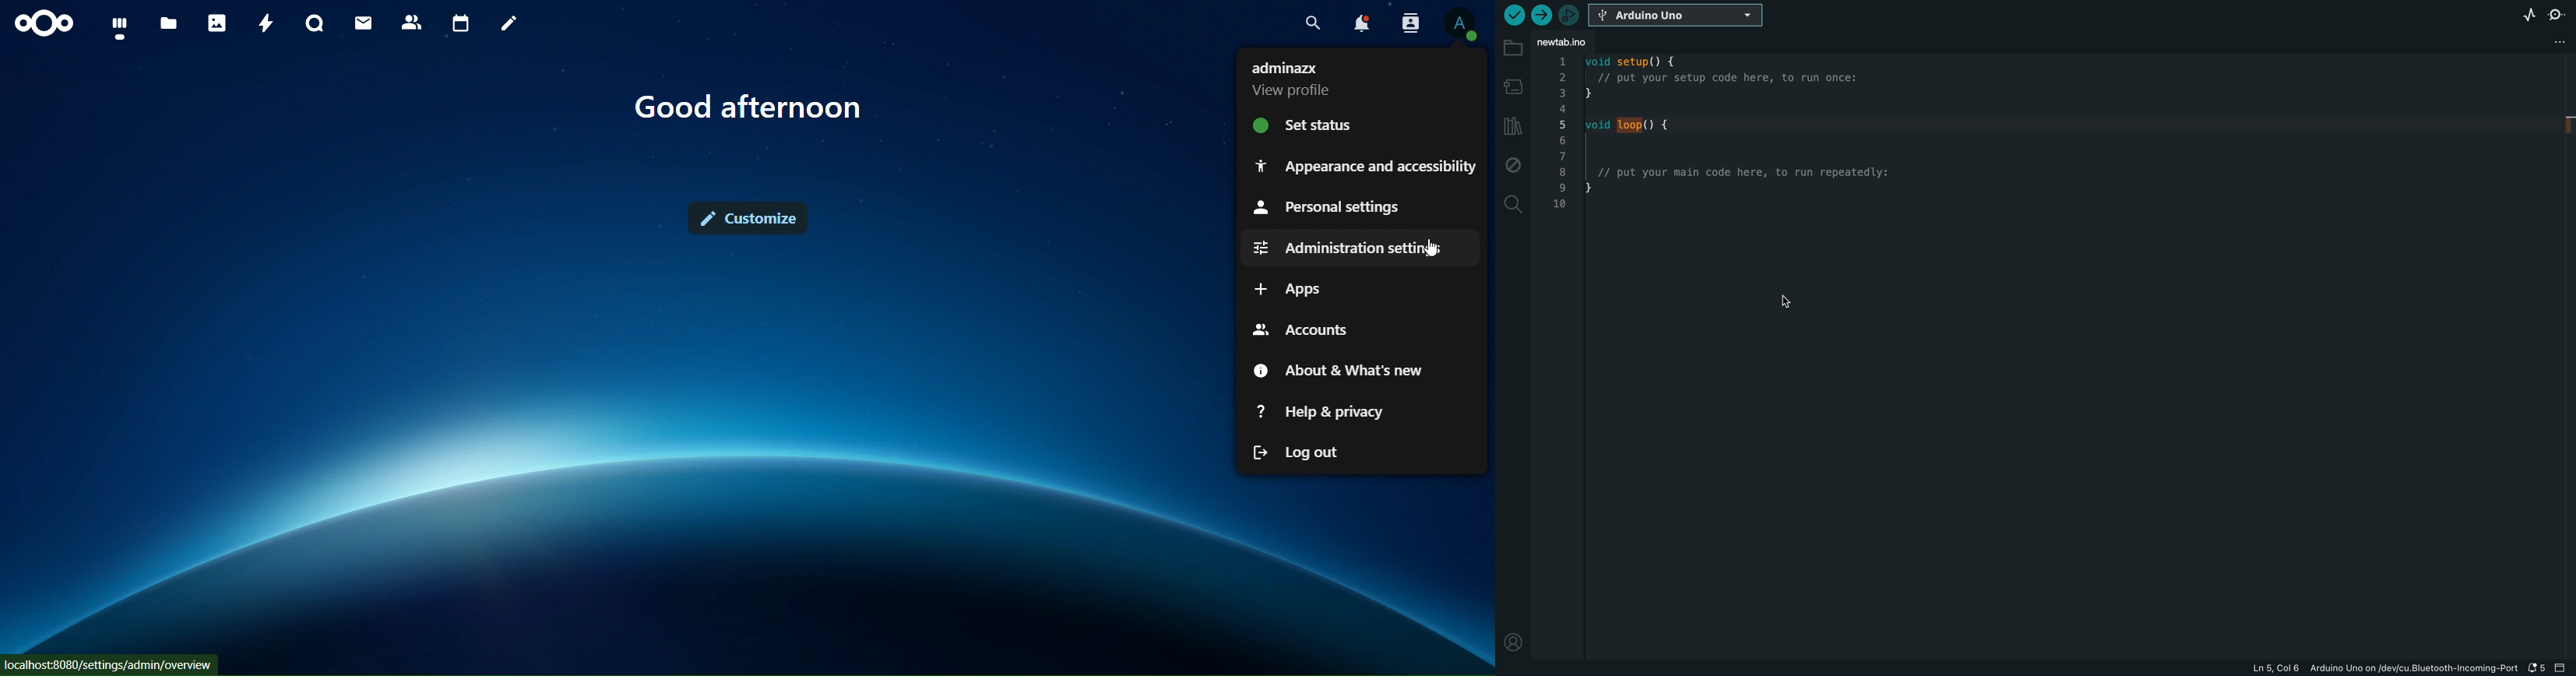 Image resolution: width=2576 pixels, height=700 pixels. What do you see at coordinates (1311, 23) in the screenshot?
I see `search` at bounding box center [1311, 23].